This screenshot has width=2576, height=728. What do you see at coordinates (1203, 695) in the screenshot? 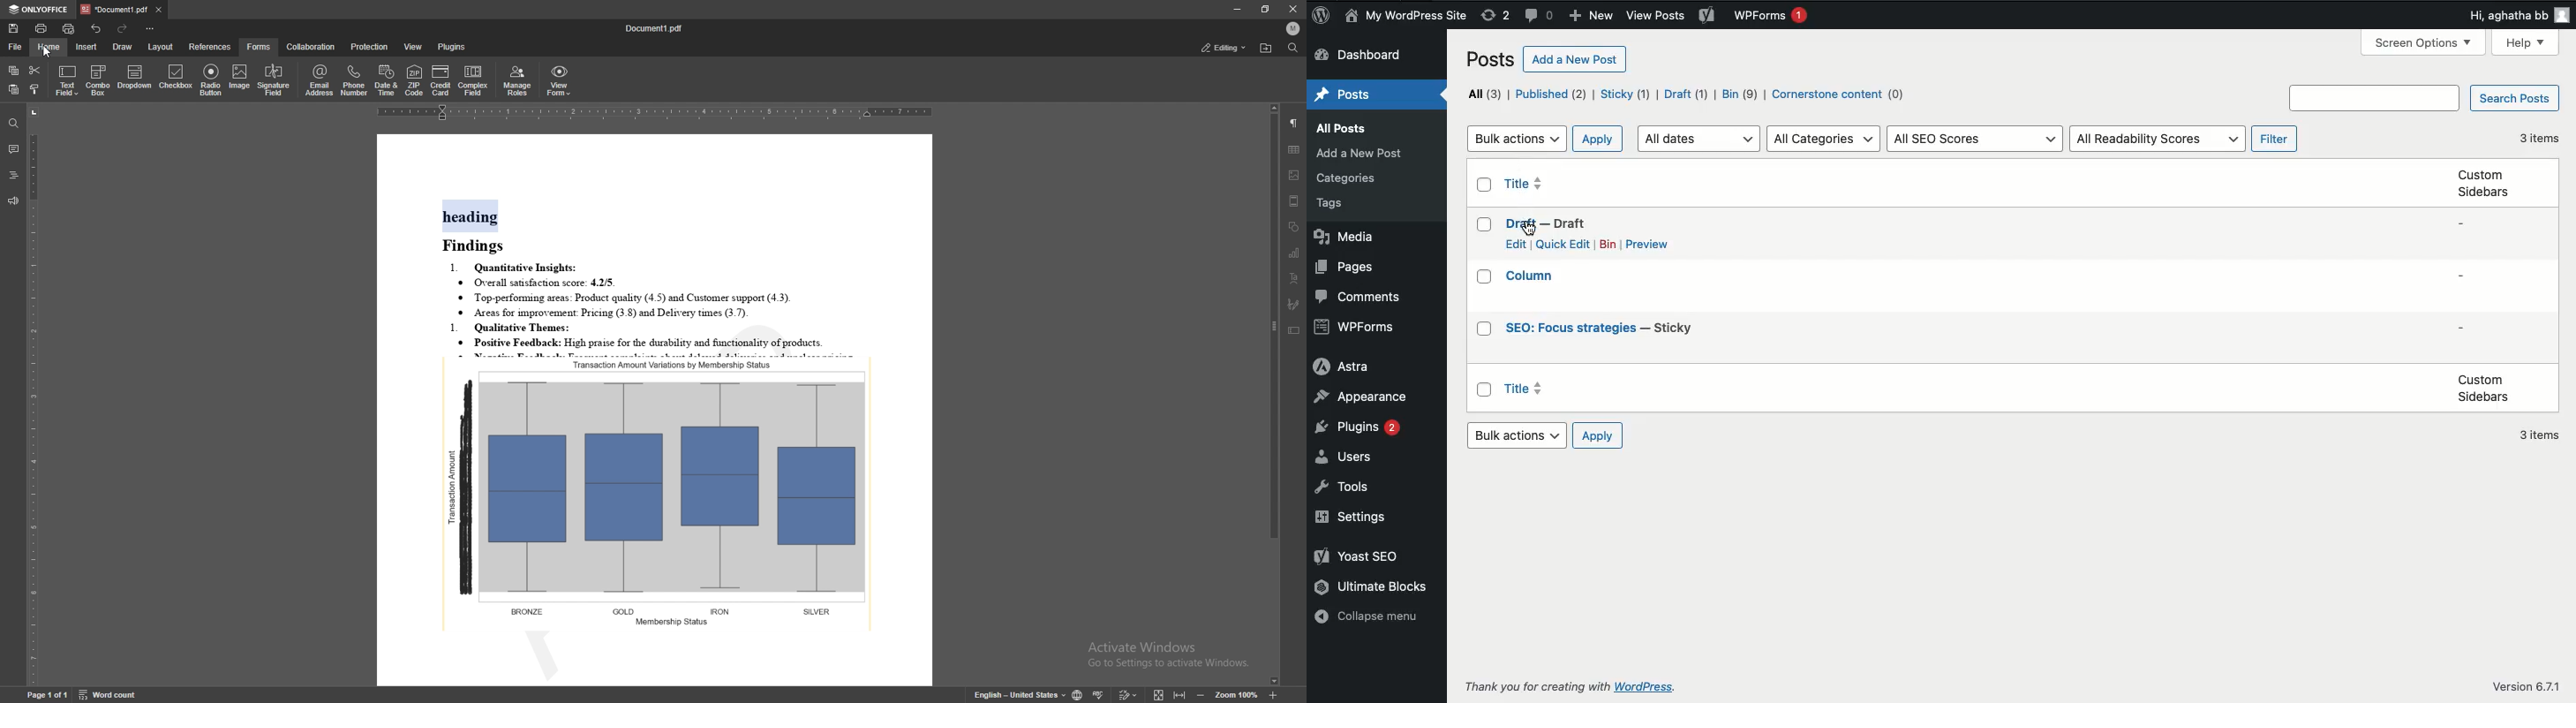
I see `zoom out` at bounding box center [1203, 695].